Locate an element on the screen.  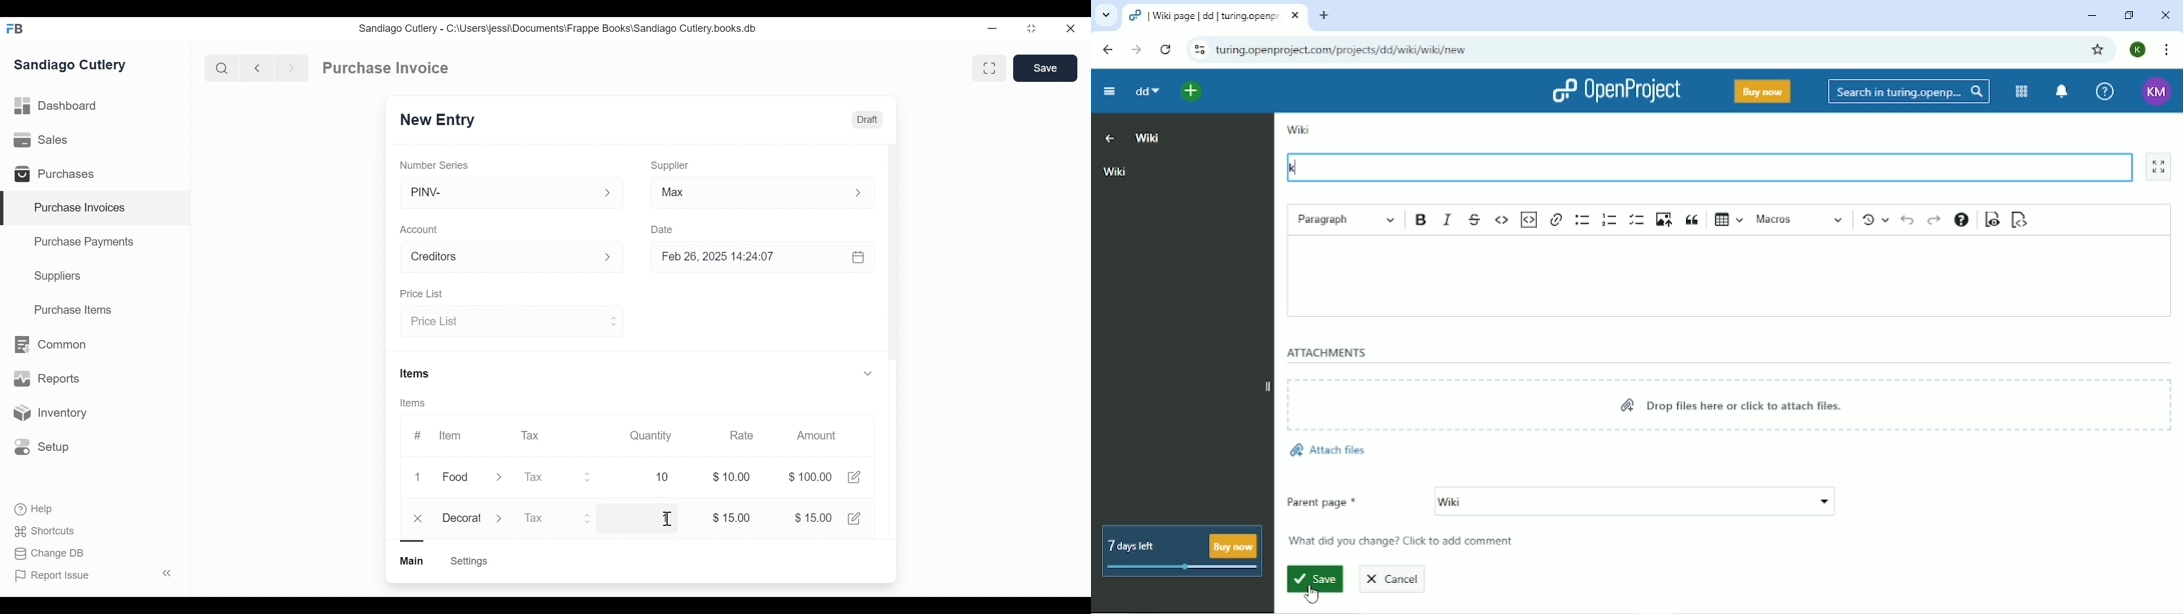
Naviagate back is located at coordinates (258, 67).